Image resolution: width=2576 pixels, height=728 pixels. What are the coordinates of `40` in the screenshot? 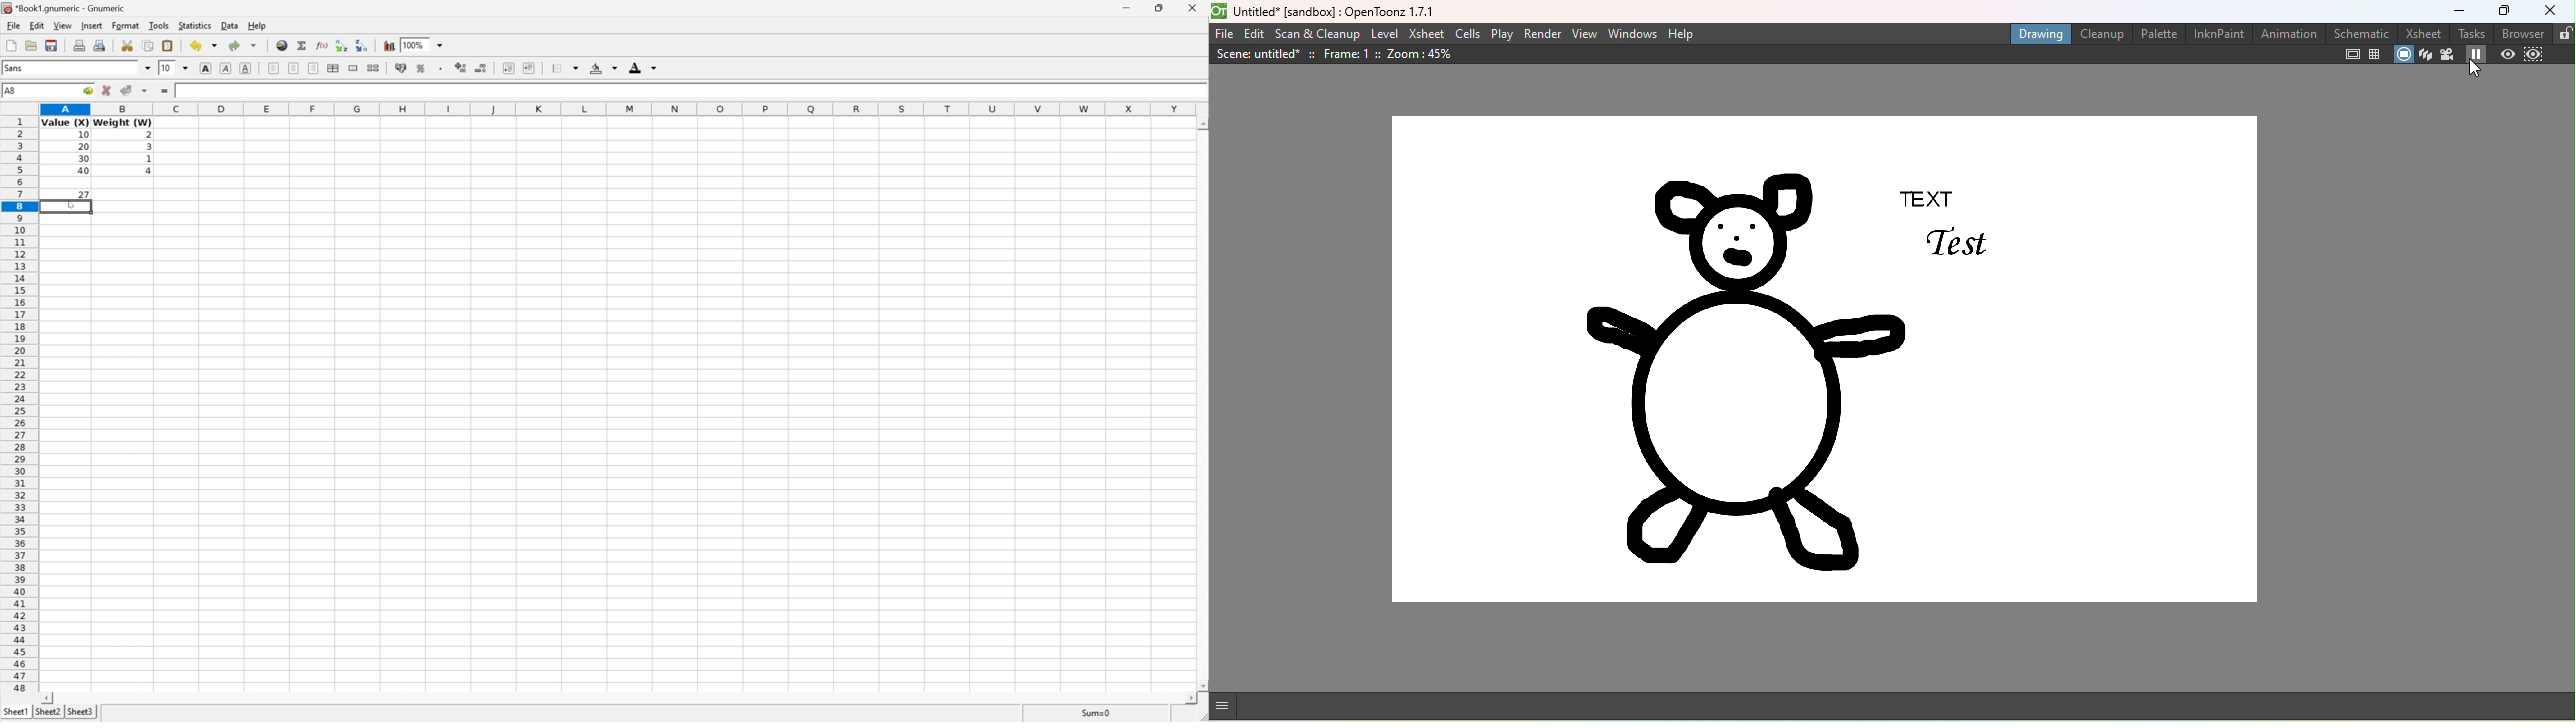 It's located at (84, 171).